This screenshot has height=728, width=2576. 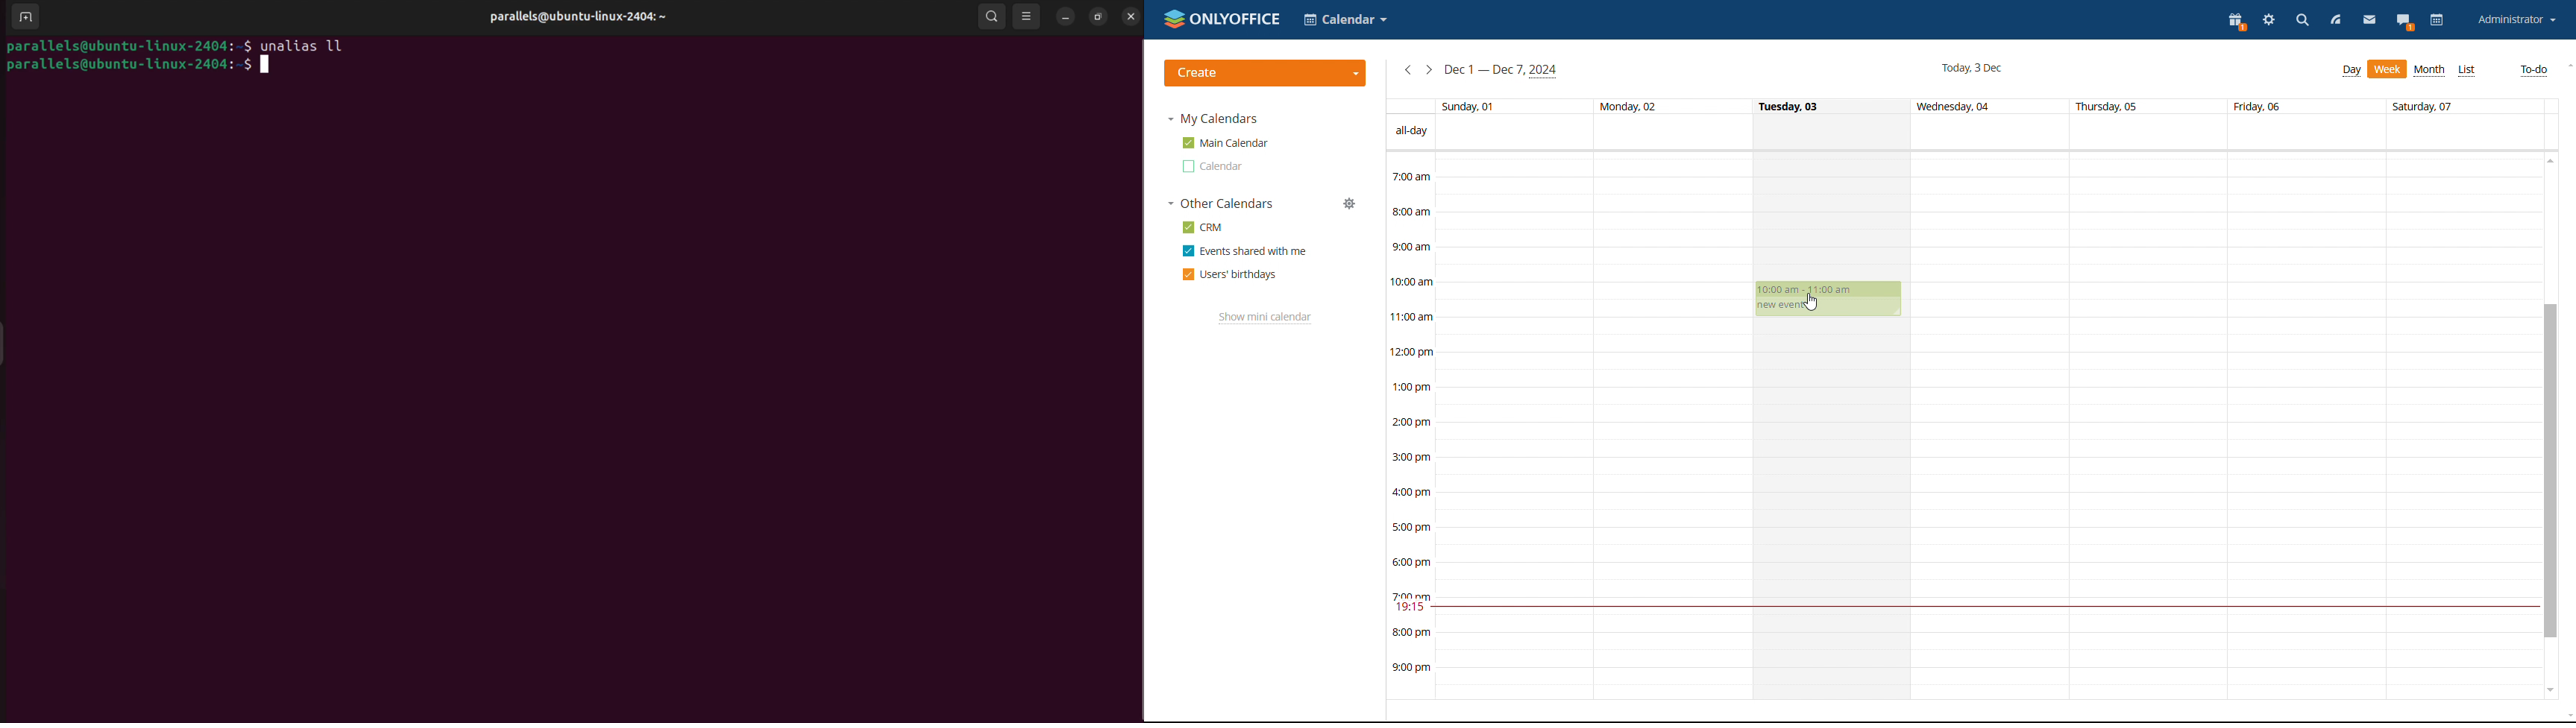 I want to click on ONLYOFFICE, so click(x=1221, y=18).